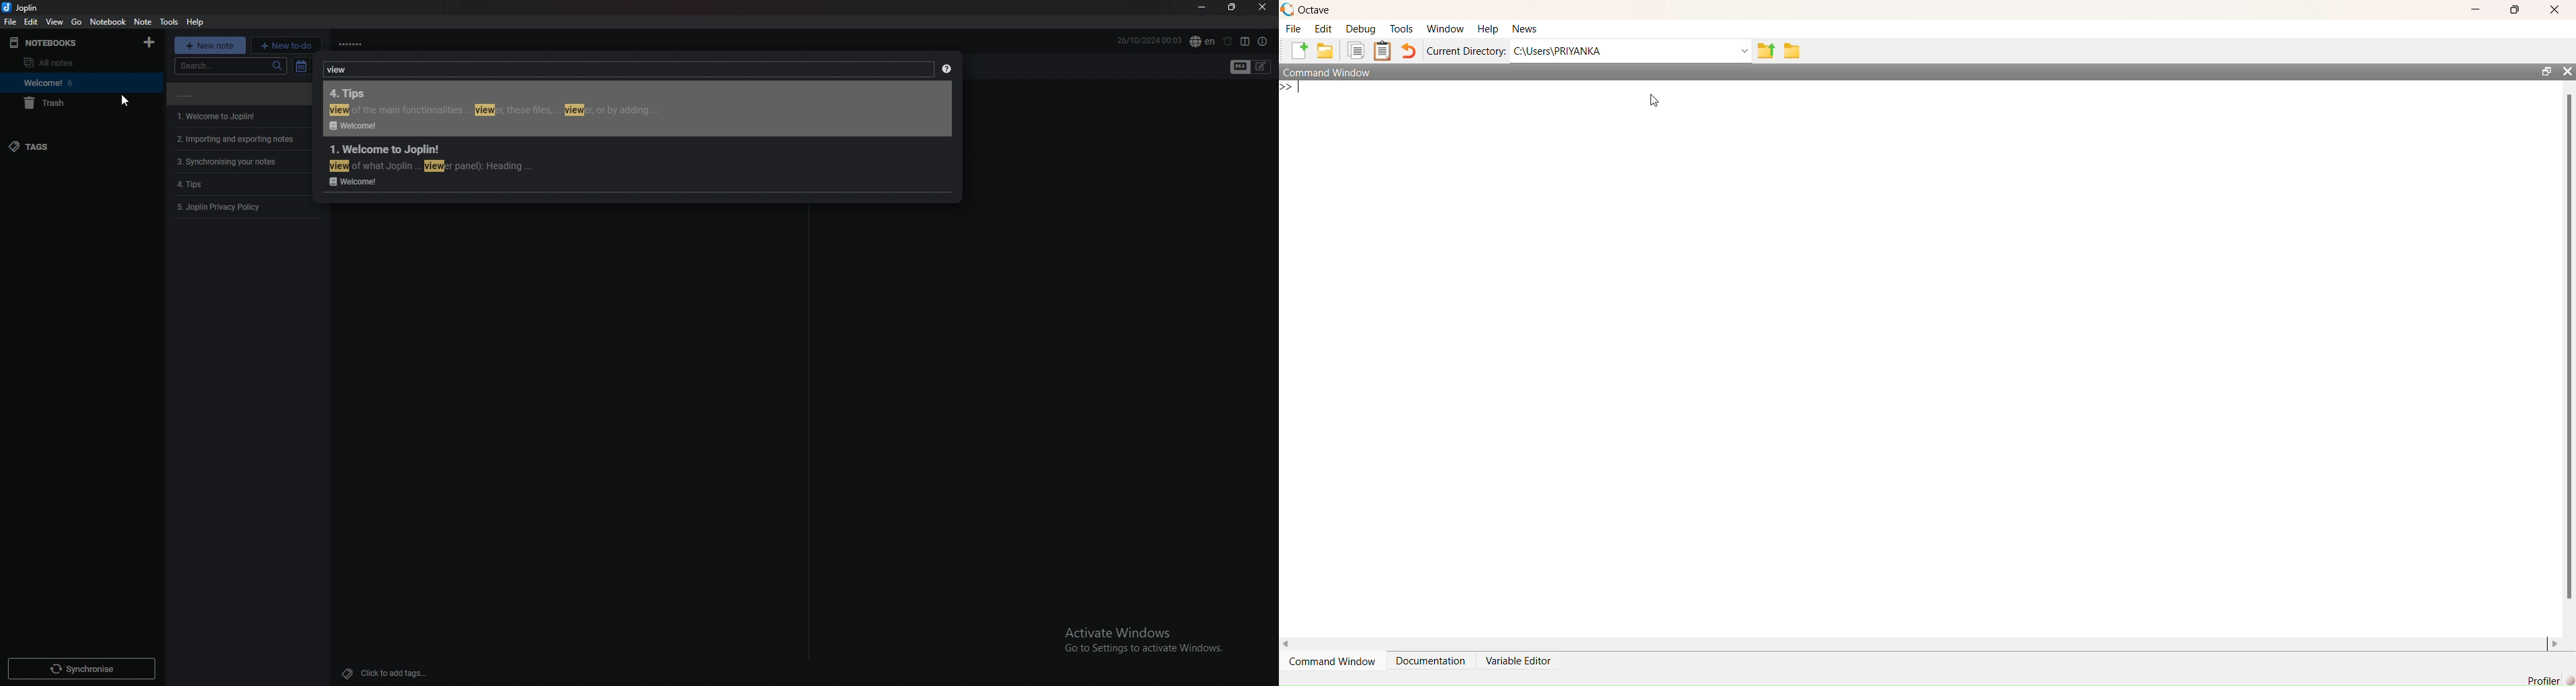  Describe the element at coordinates (2570, 347) in the screenshot. I see `scrollbar` at that location.